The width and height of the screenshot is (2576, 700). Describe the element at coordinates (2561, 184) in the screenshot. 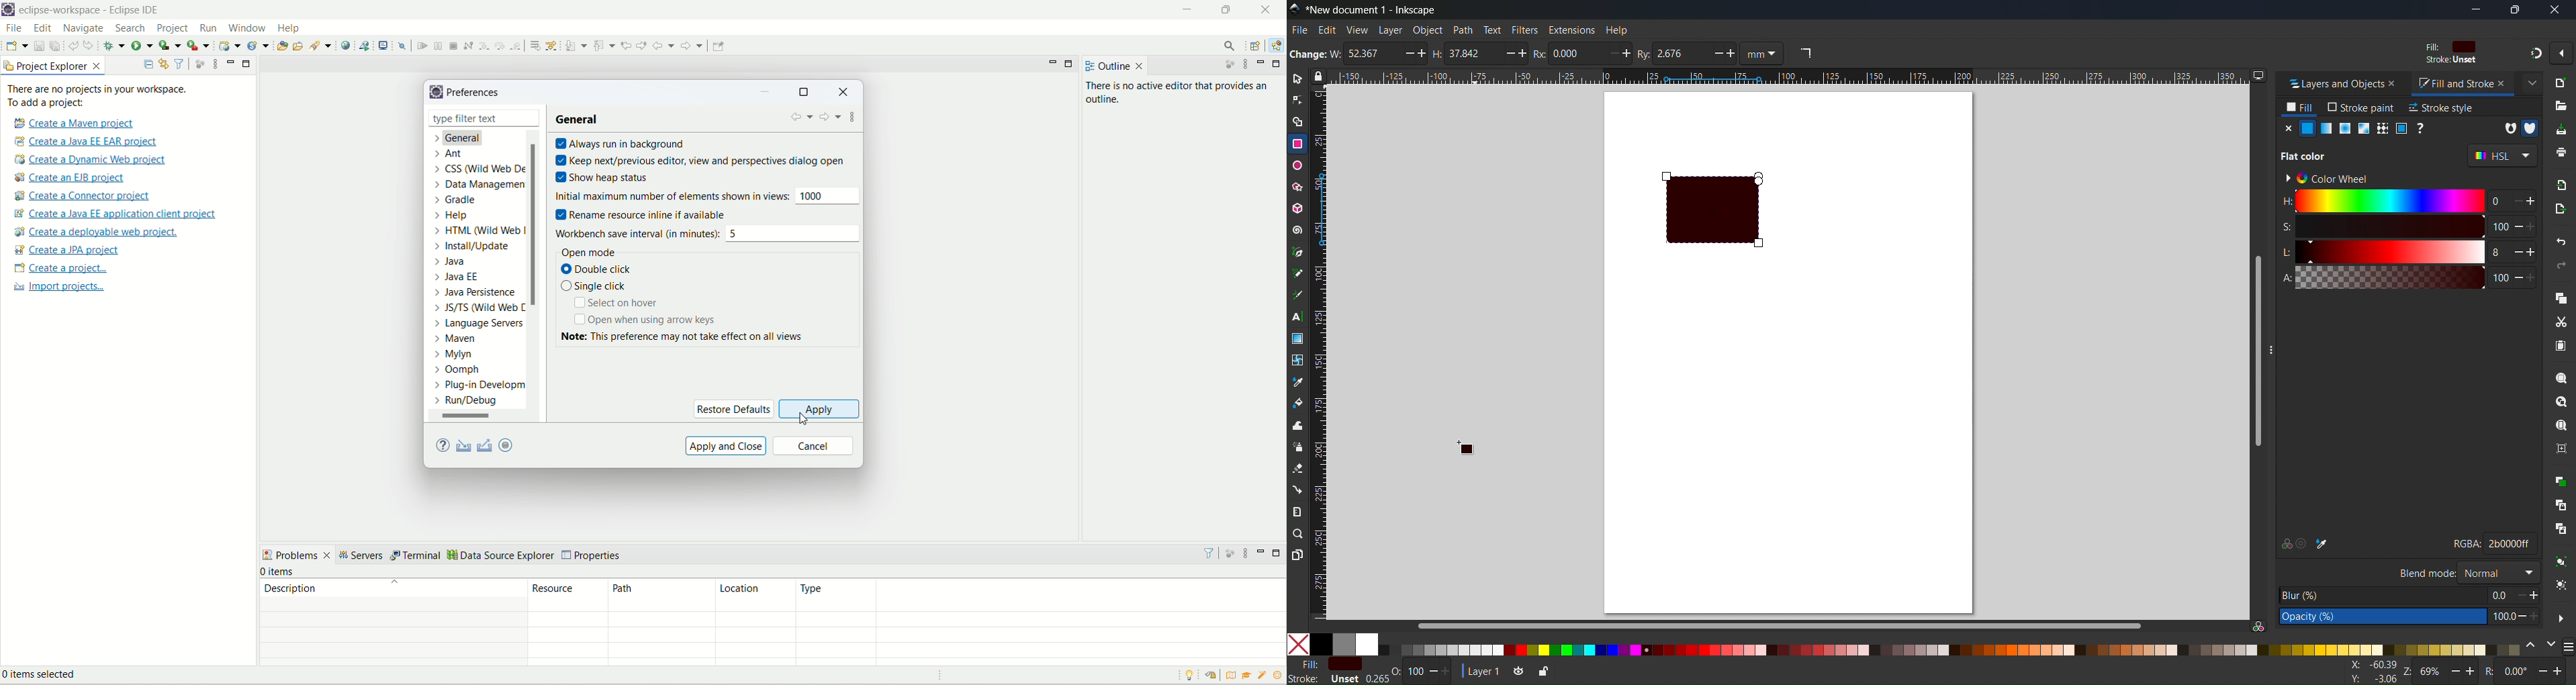

I see `Import` at that location.